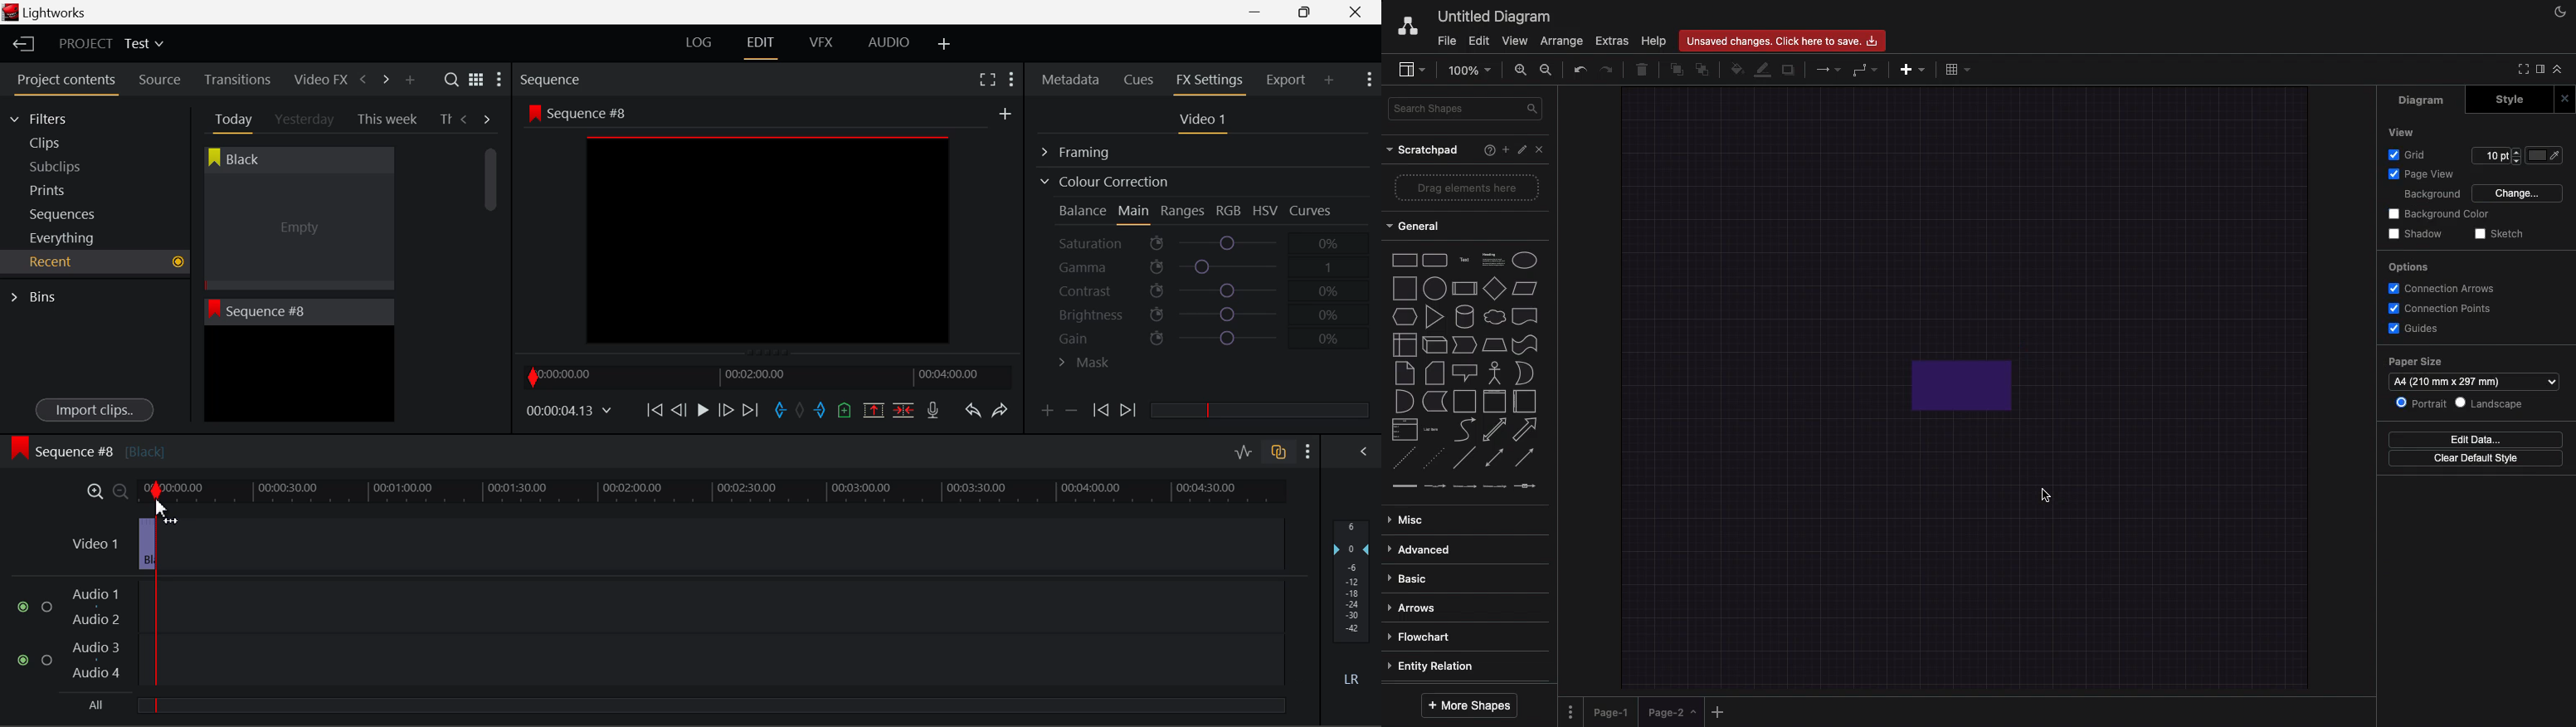 This screenshot has height=728, width=2576. I want to click on Toggle audio editing levels, so click(1245, 450).